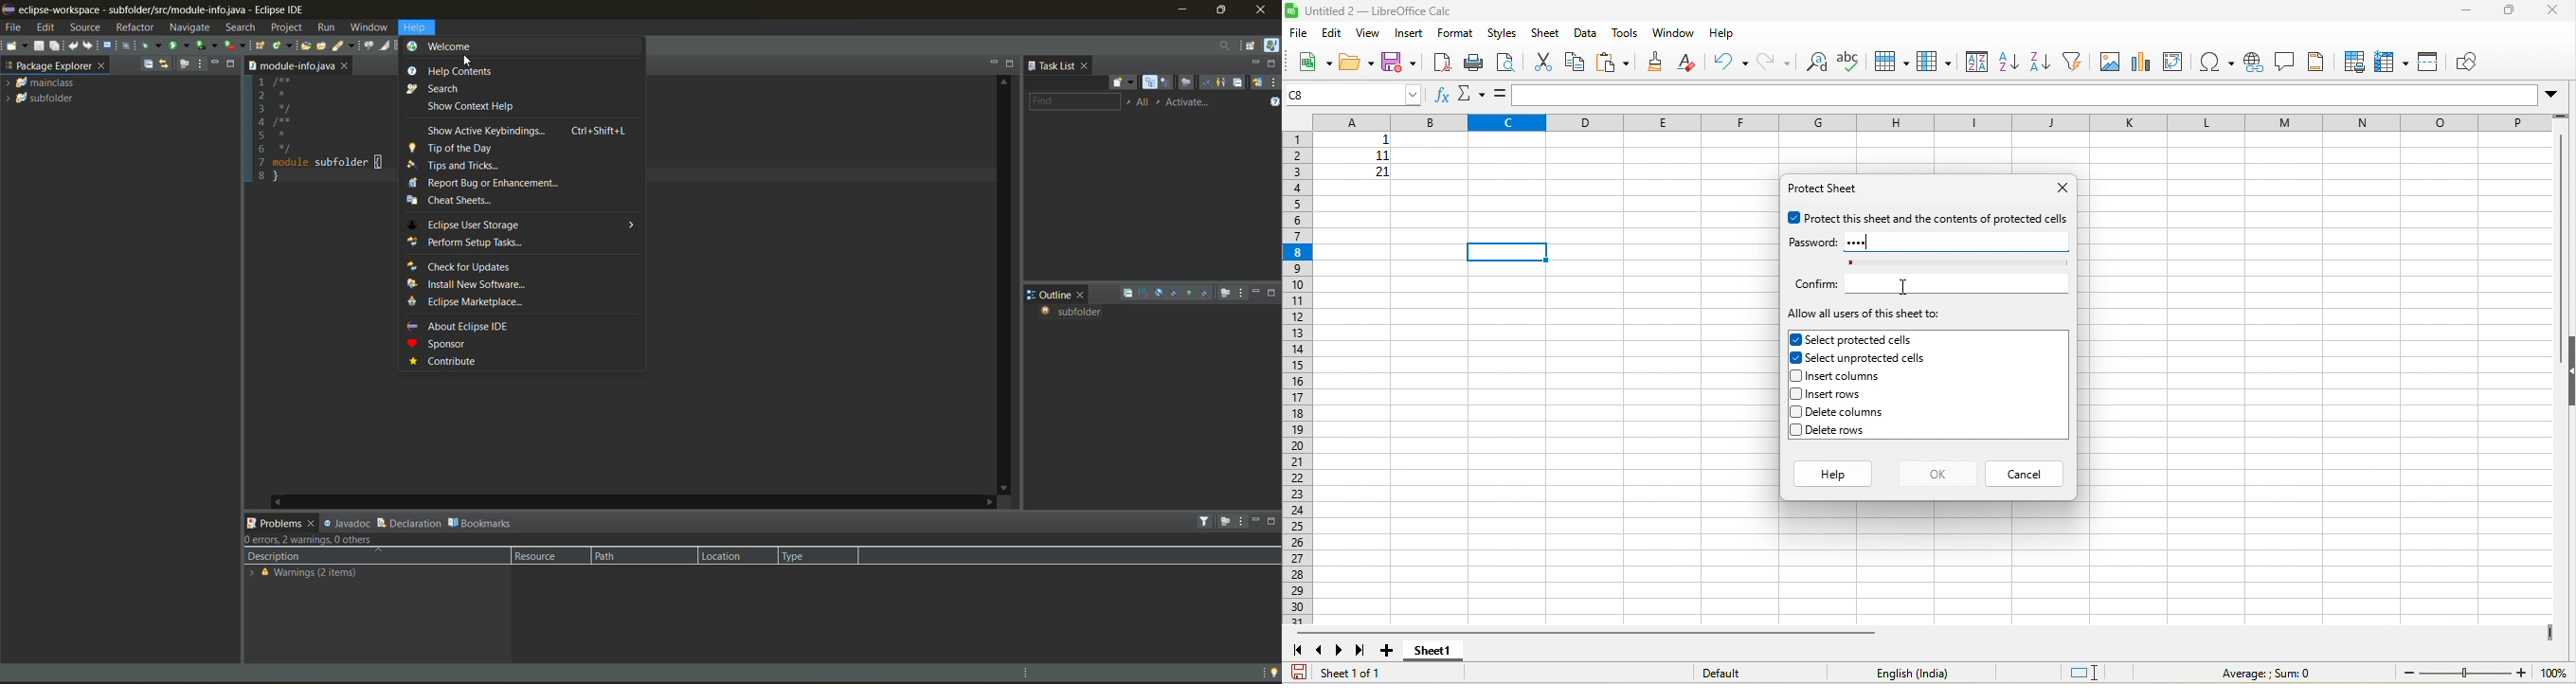 This screenshot has height=700, width=2576. Describe the element at coordinates (464, 304) in the screenshot. I see `eclipse marketplace` at that location.